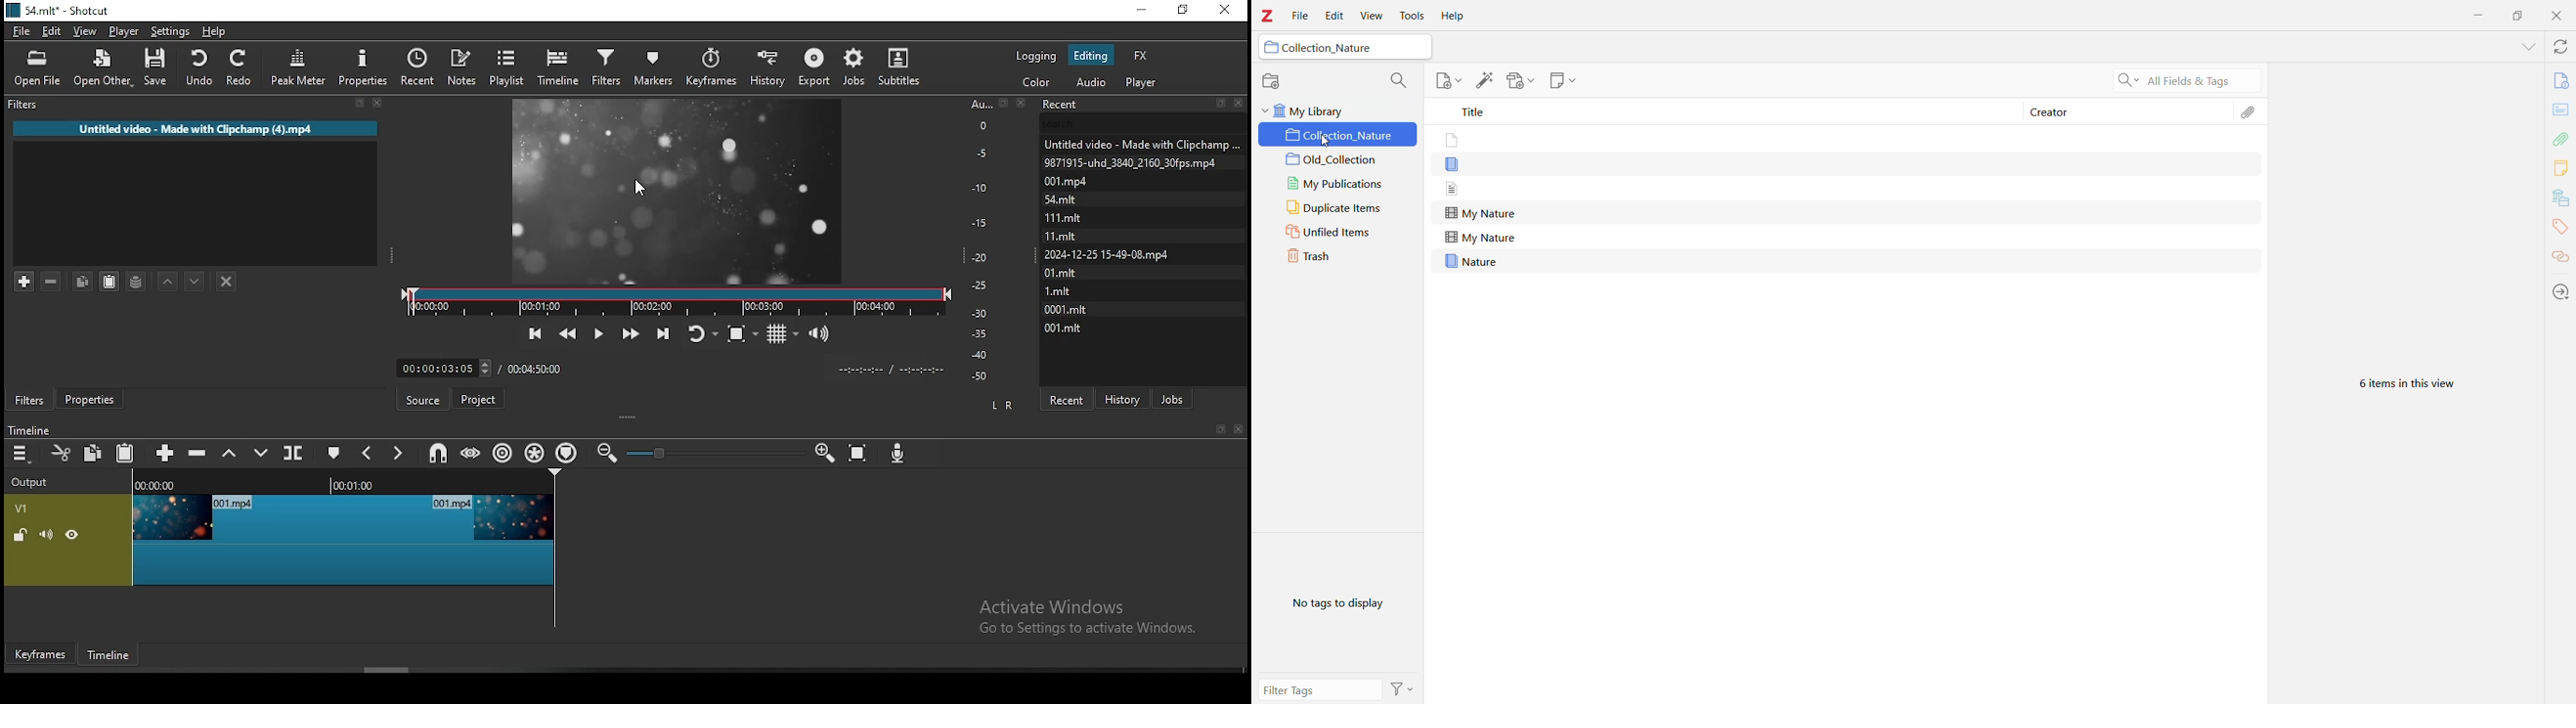 The height and width of the screenshot is (728, 2576). I want to click on Restore Down, so click(2518, 15).